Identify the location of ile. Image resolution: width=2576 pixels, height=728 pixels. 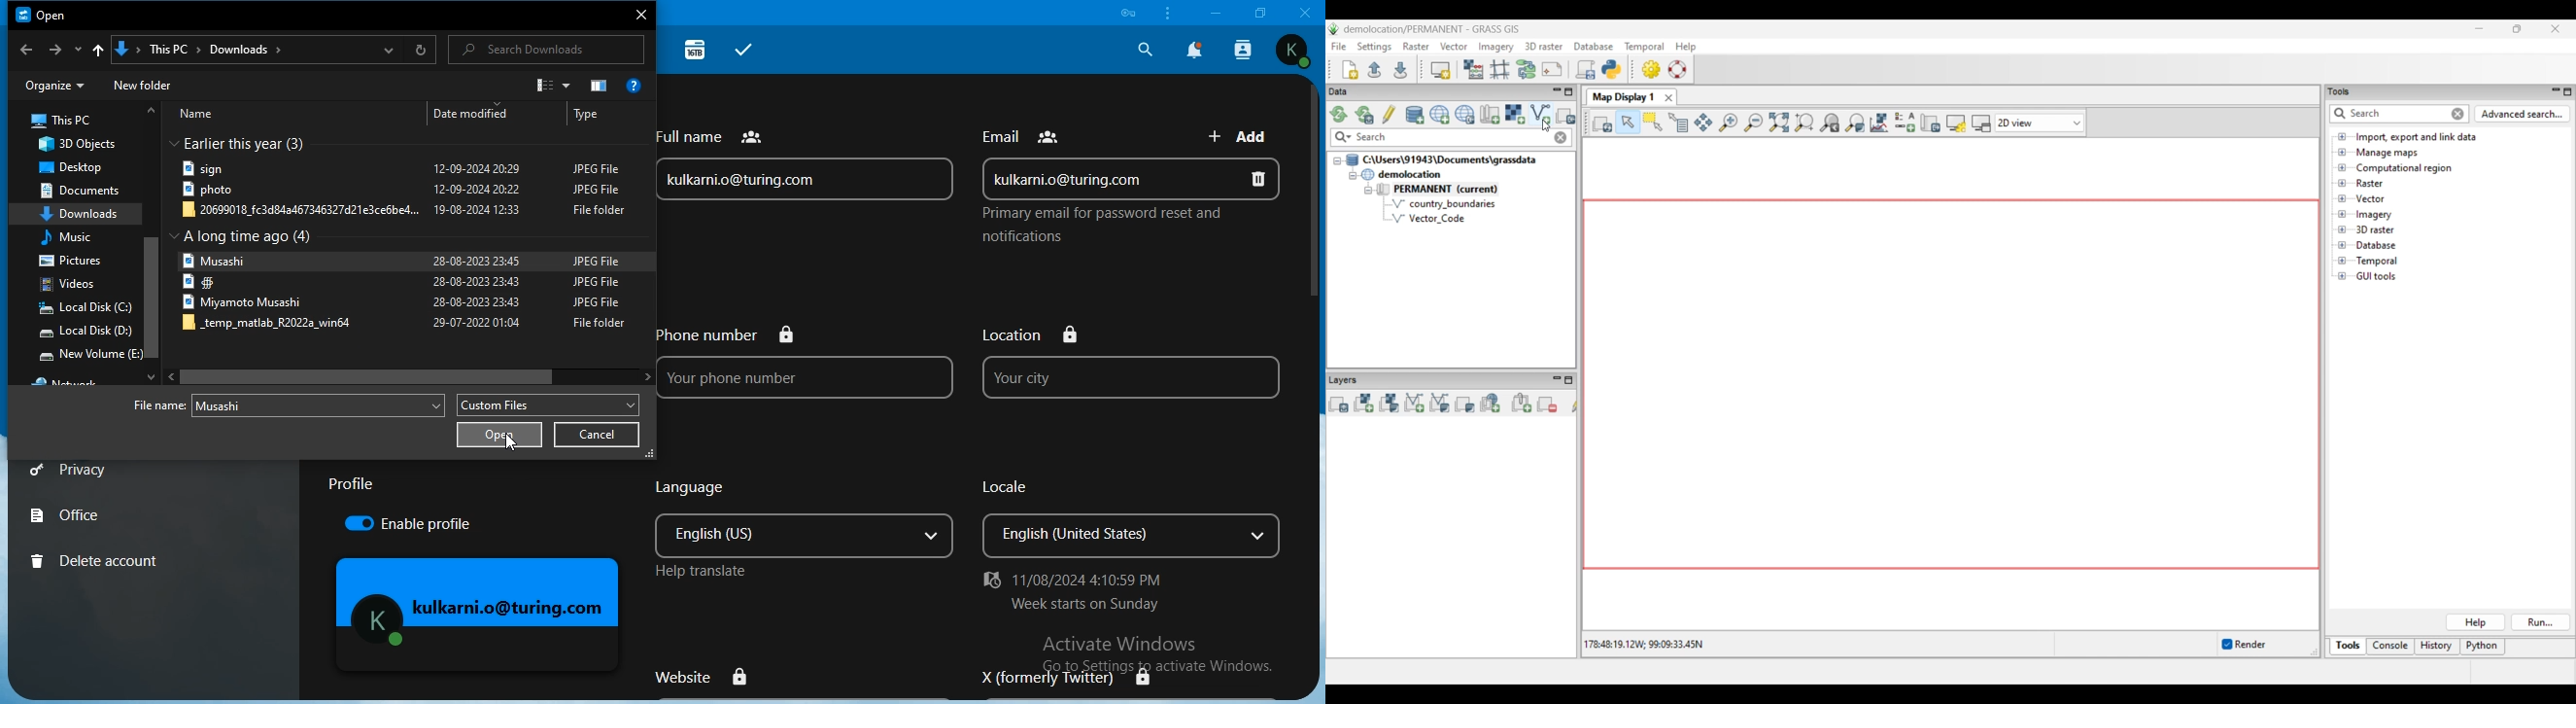
(402, 210).